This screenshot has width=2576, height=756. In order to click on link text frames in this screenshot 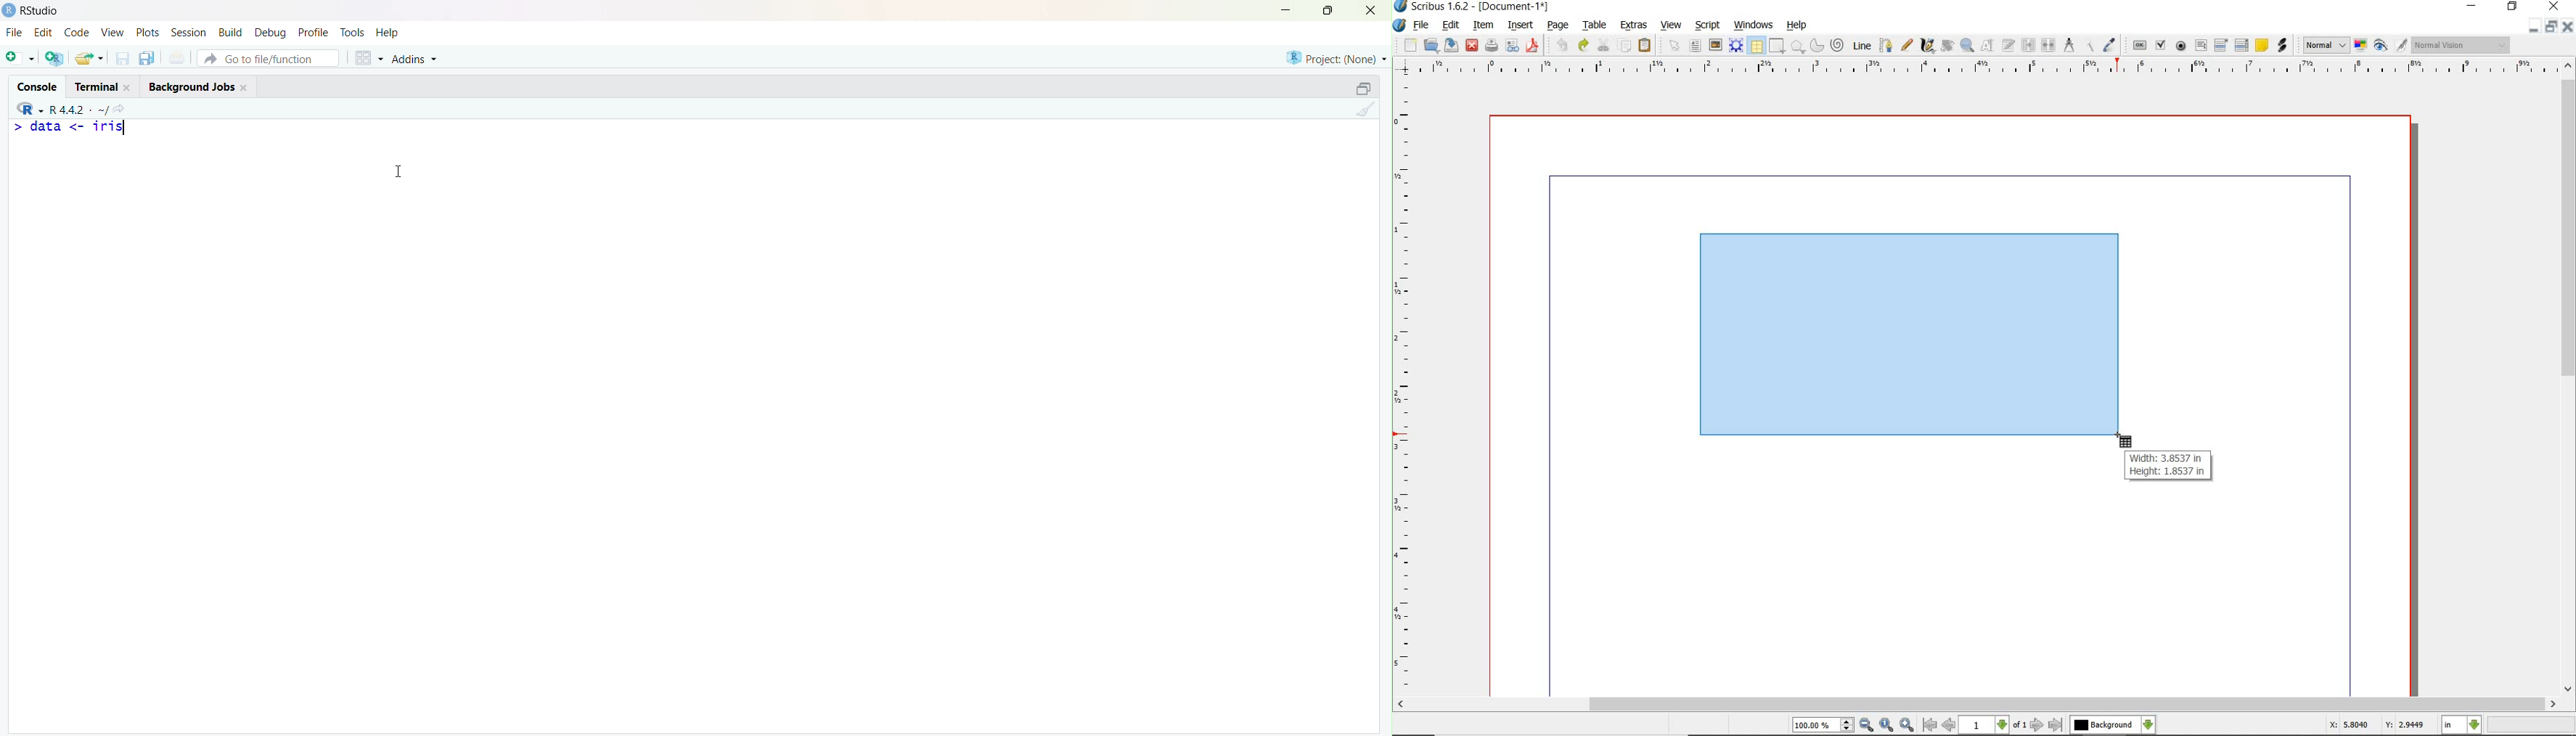, I will do `click(2029, 45)`.